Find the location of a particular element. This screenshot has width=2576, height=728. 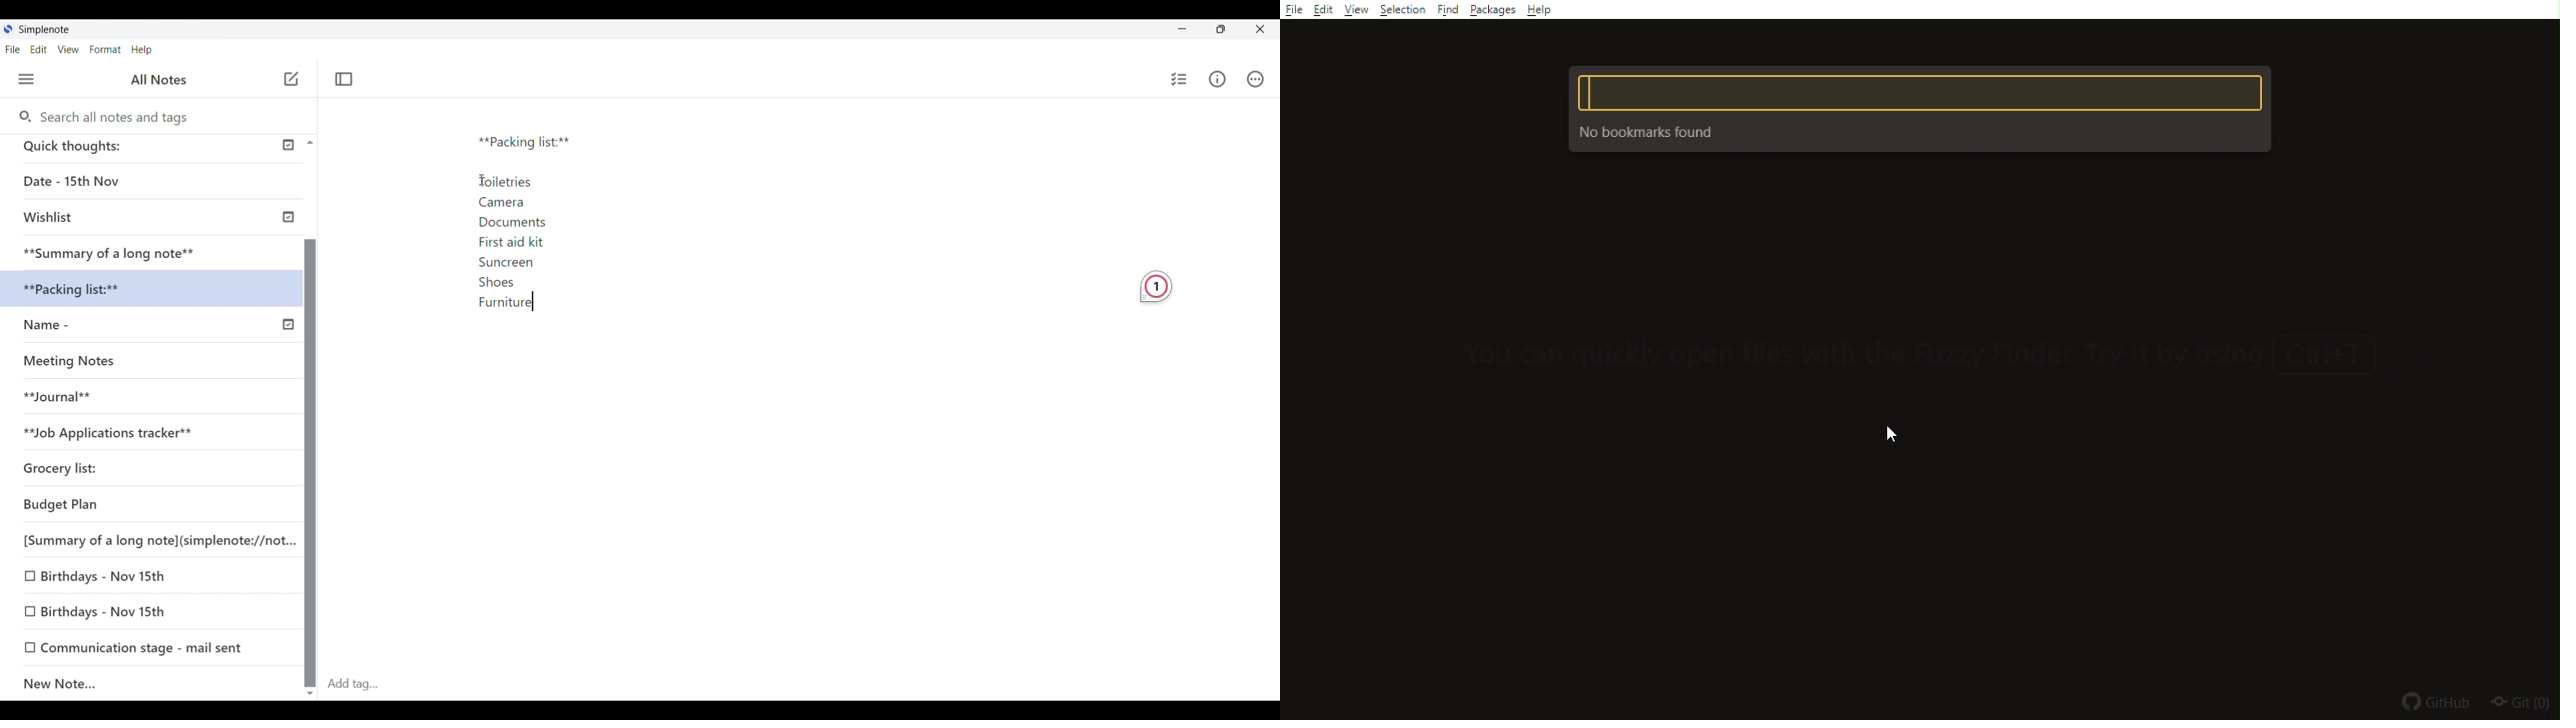

Budget Plan is located at coordinates (101, 505).